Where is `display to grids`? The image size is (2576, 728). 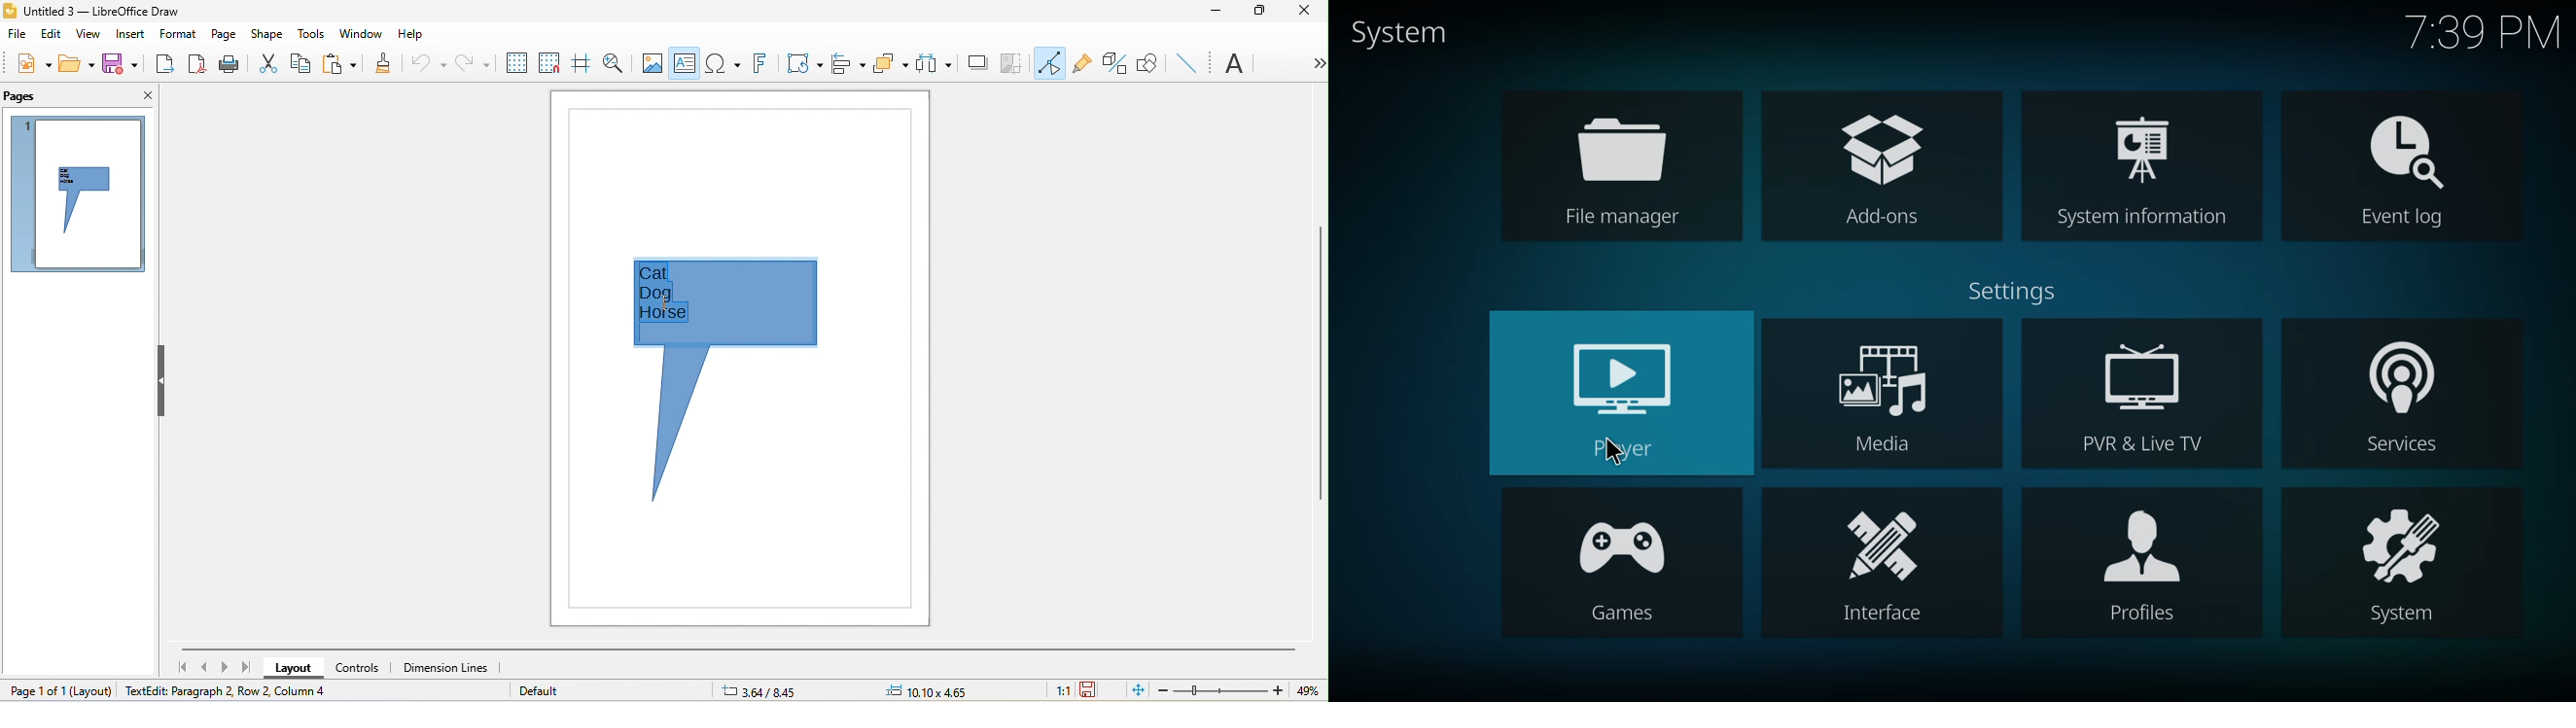
display to grids is located at coordinates (512, 62).